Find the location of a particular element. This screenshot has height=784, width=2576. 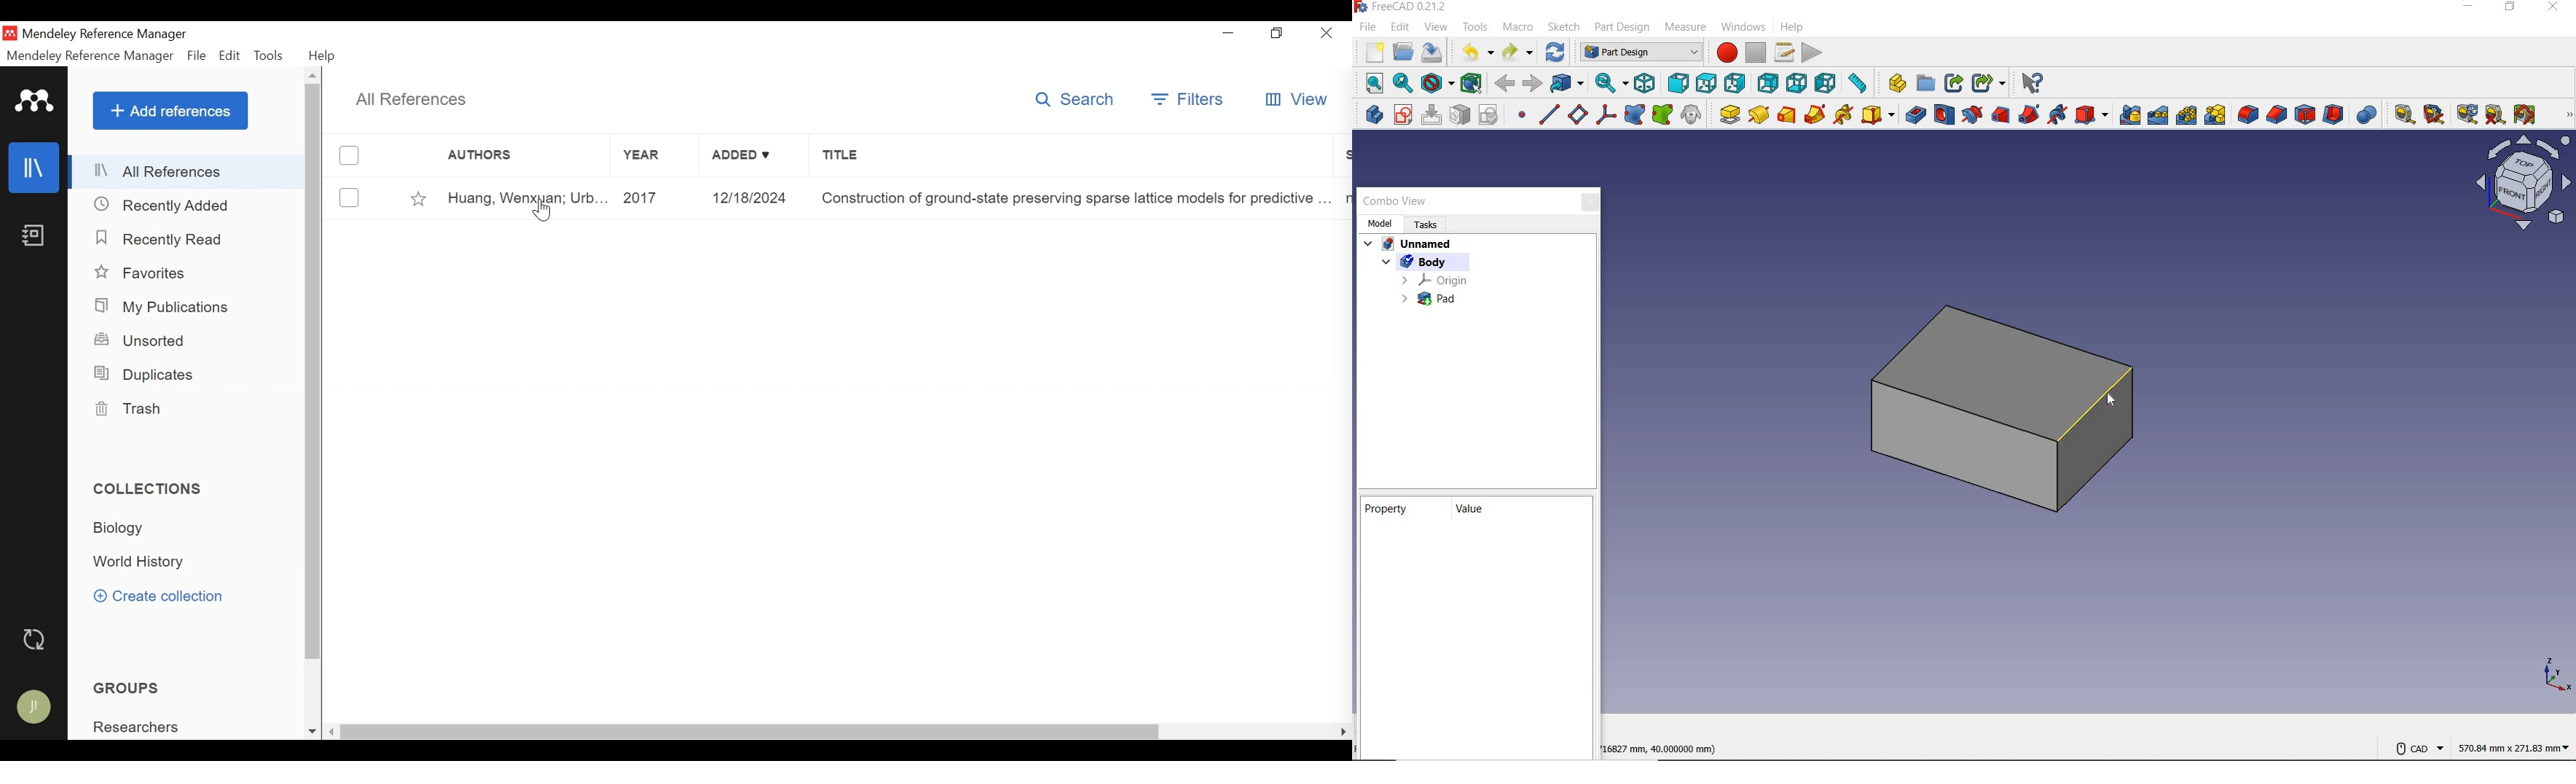

cursor is located at coordinates (2108, 399).